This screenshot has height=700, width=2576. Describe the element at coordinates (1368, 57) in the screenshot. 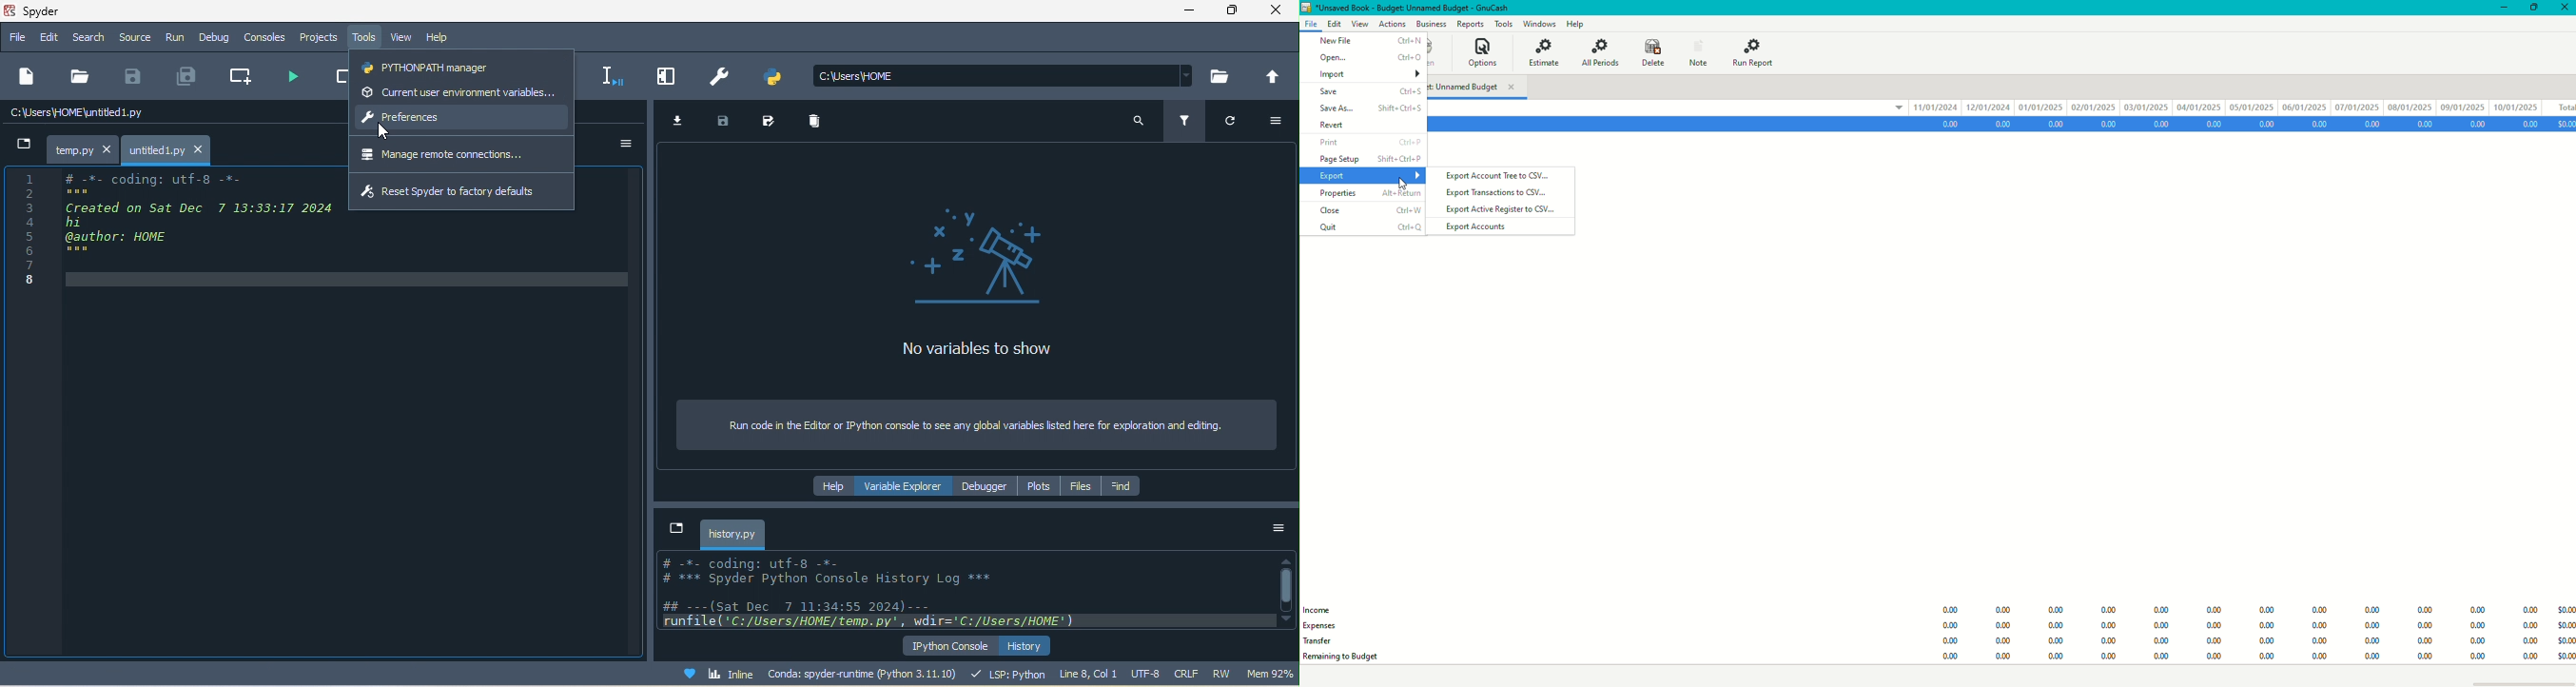

I see `Open` at that location.